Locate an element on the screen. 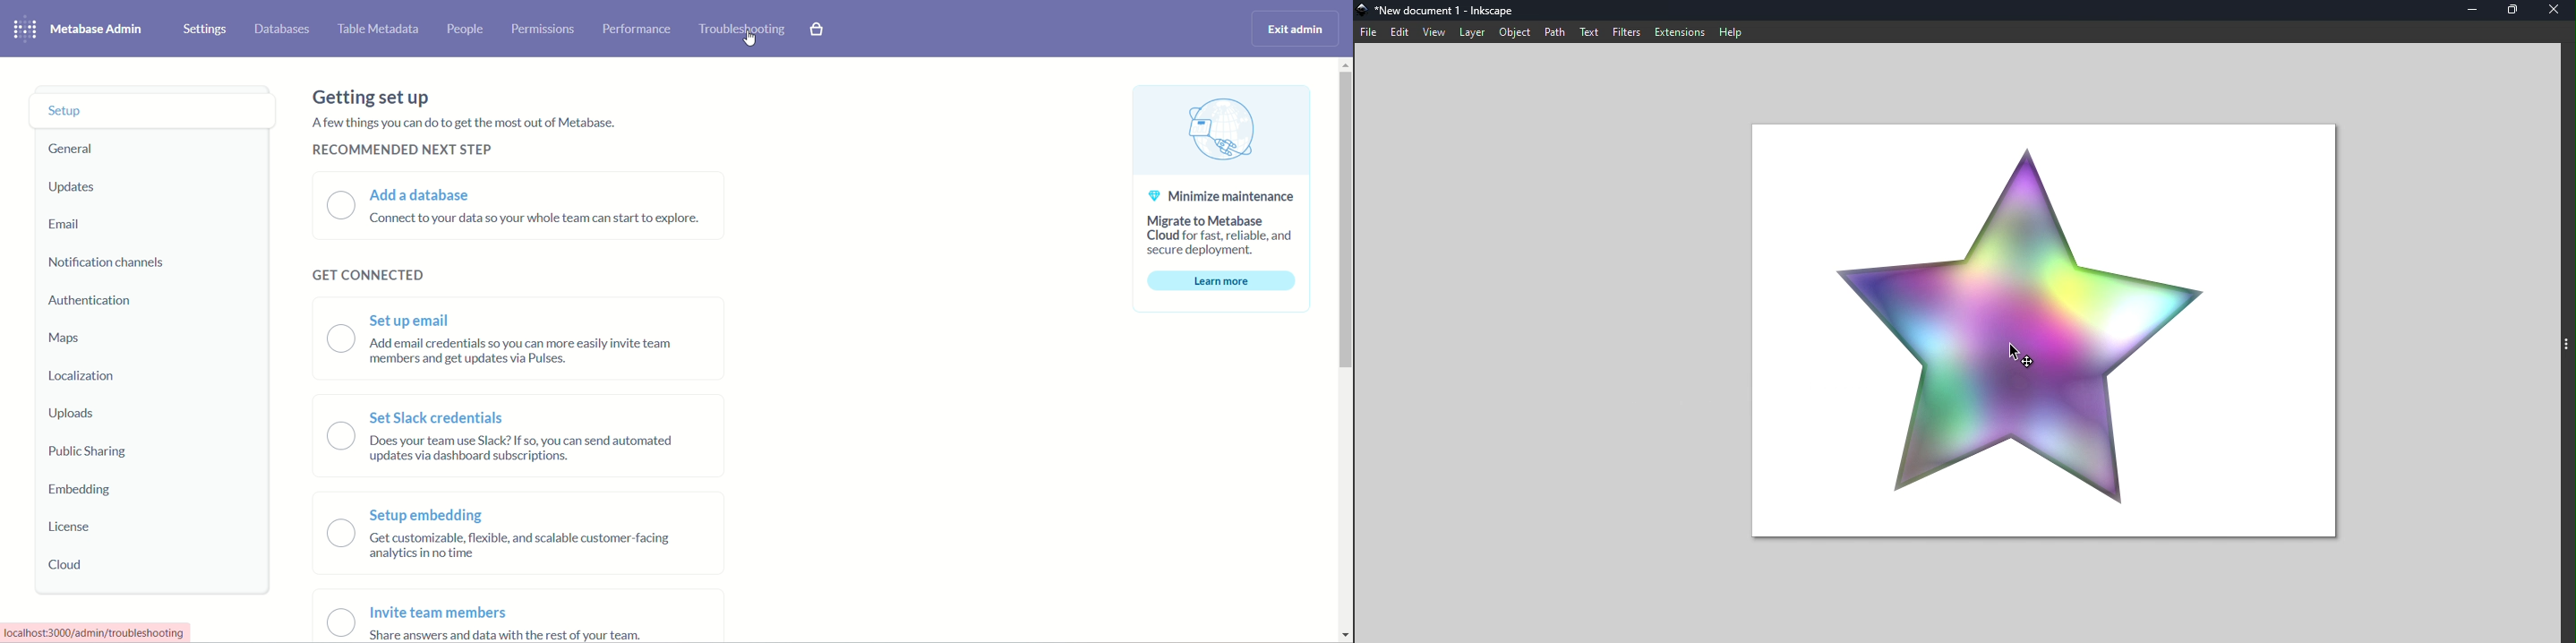  general is located at coordinates (75, 148).